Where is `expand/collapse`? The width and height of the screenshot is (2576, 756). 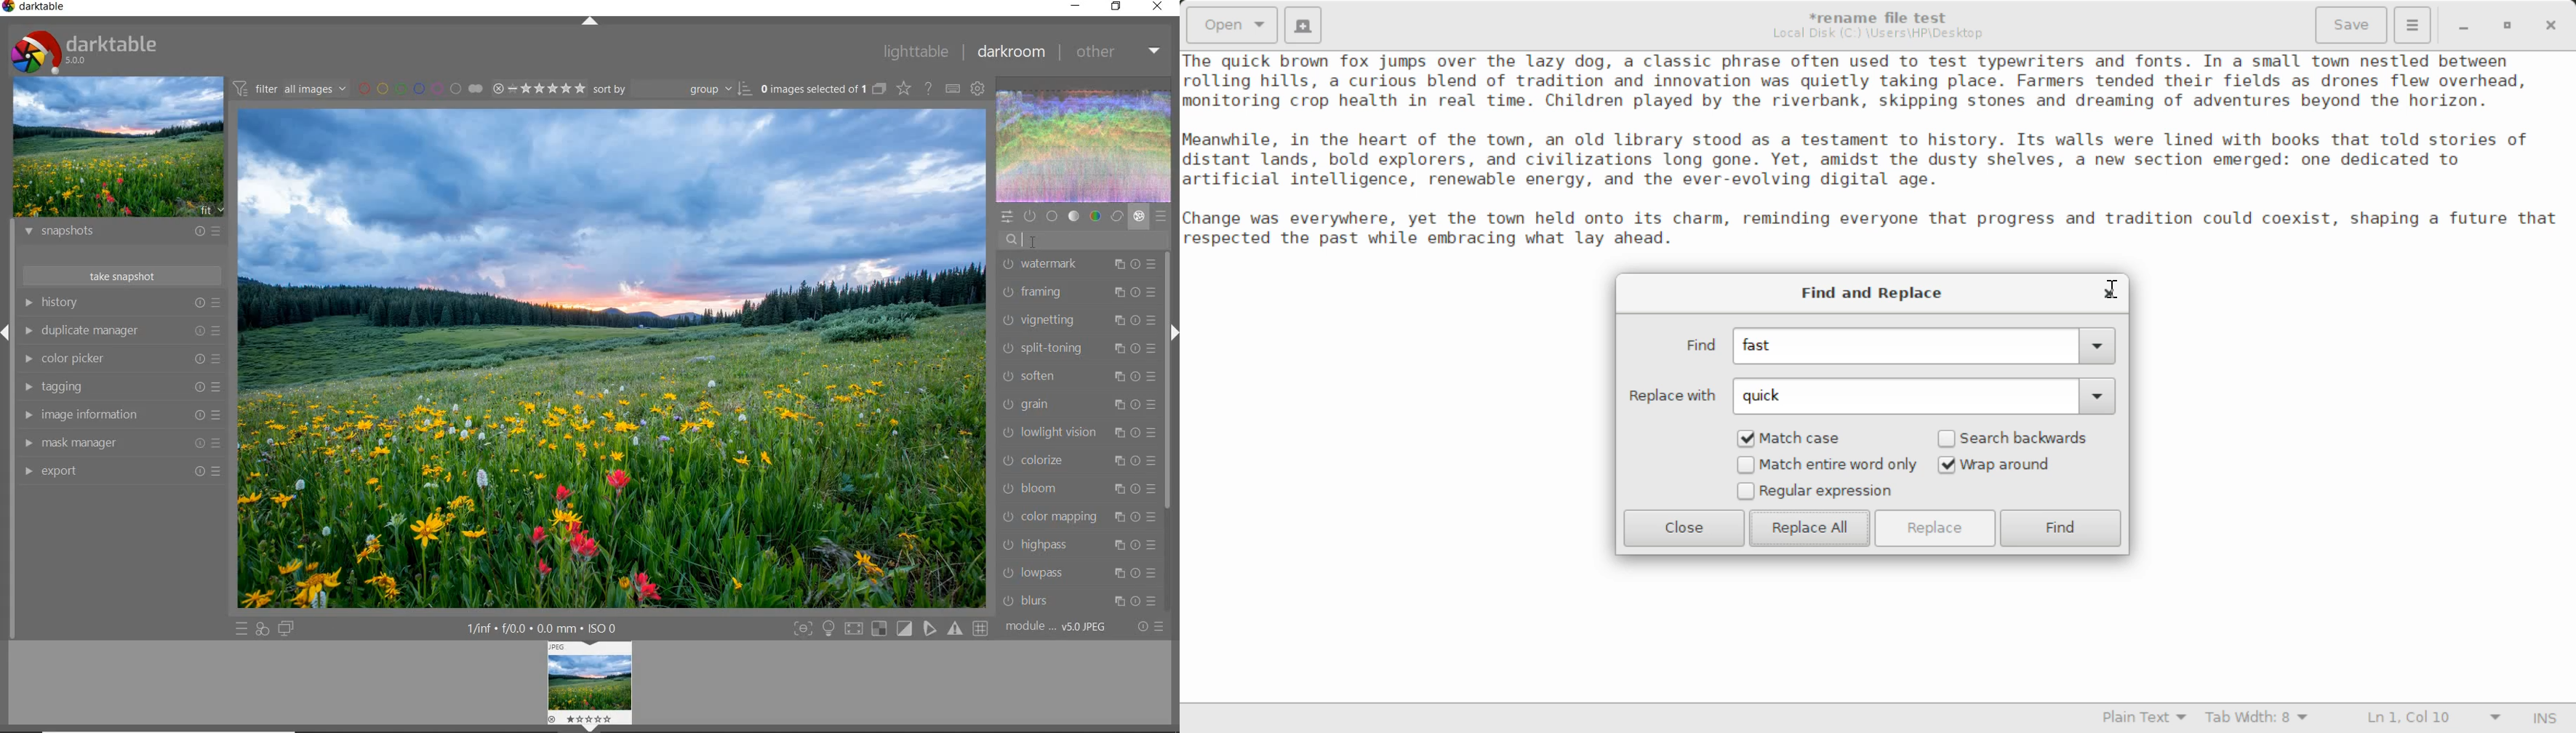 expand/collapse is located at coordinates (593, 24).